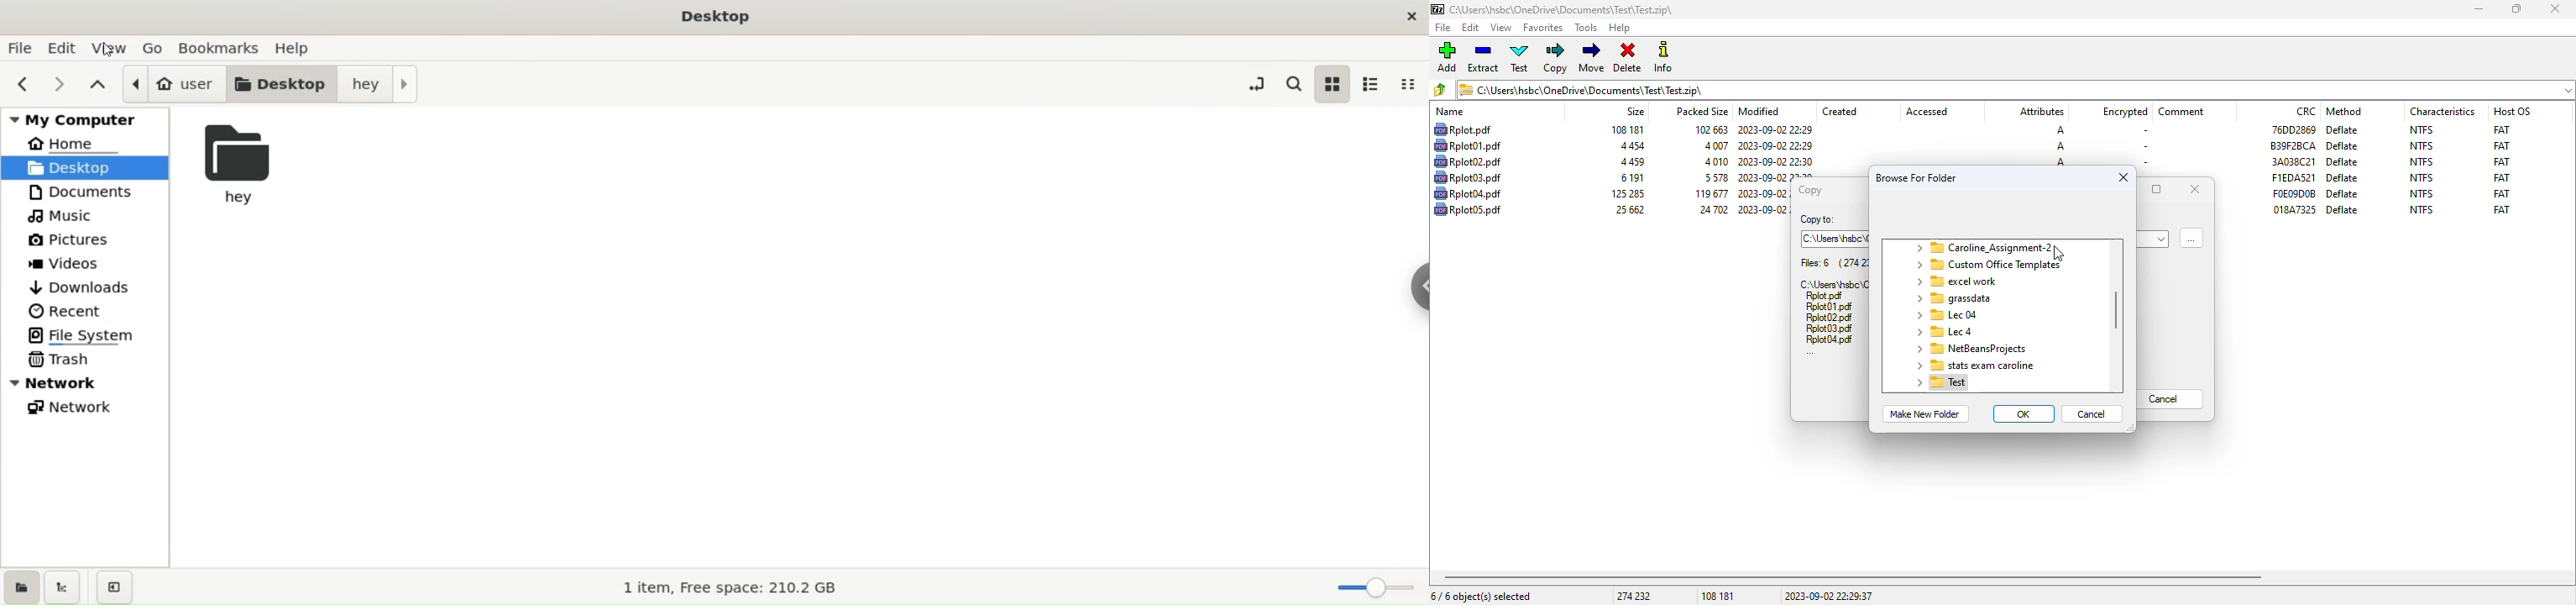 This screenshot has width=2576, height=616. Describe the element at coordinates (2343, 209) in the screenshot. I see `deflate` at that location.